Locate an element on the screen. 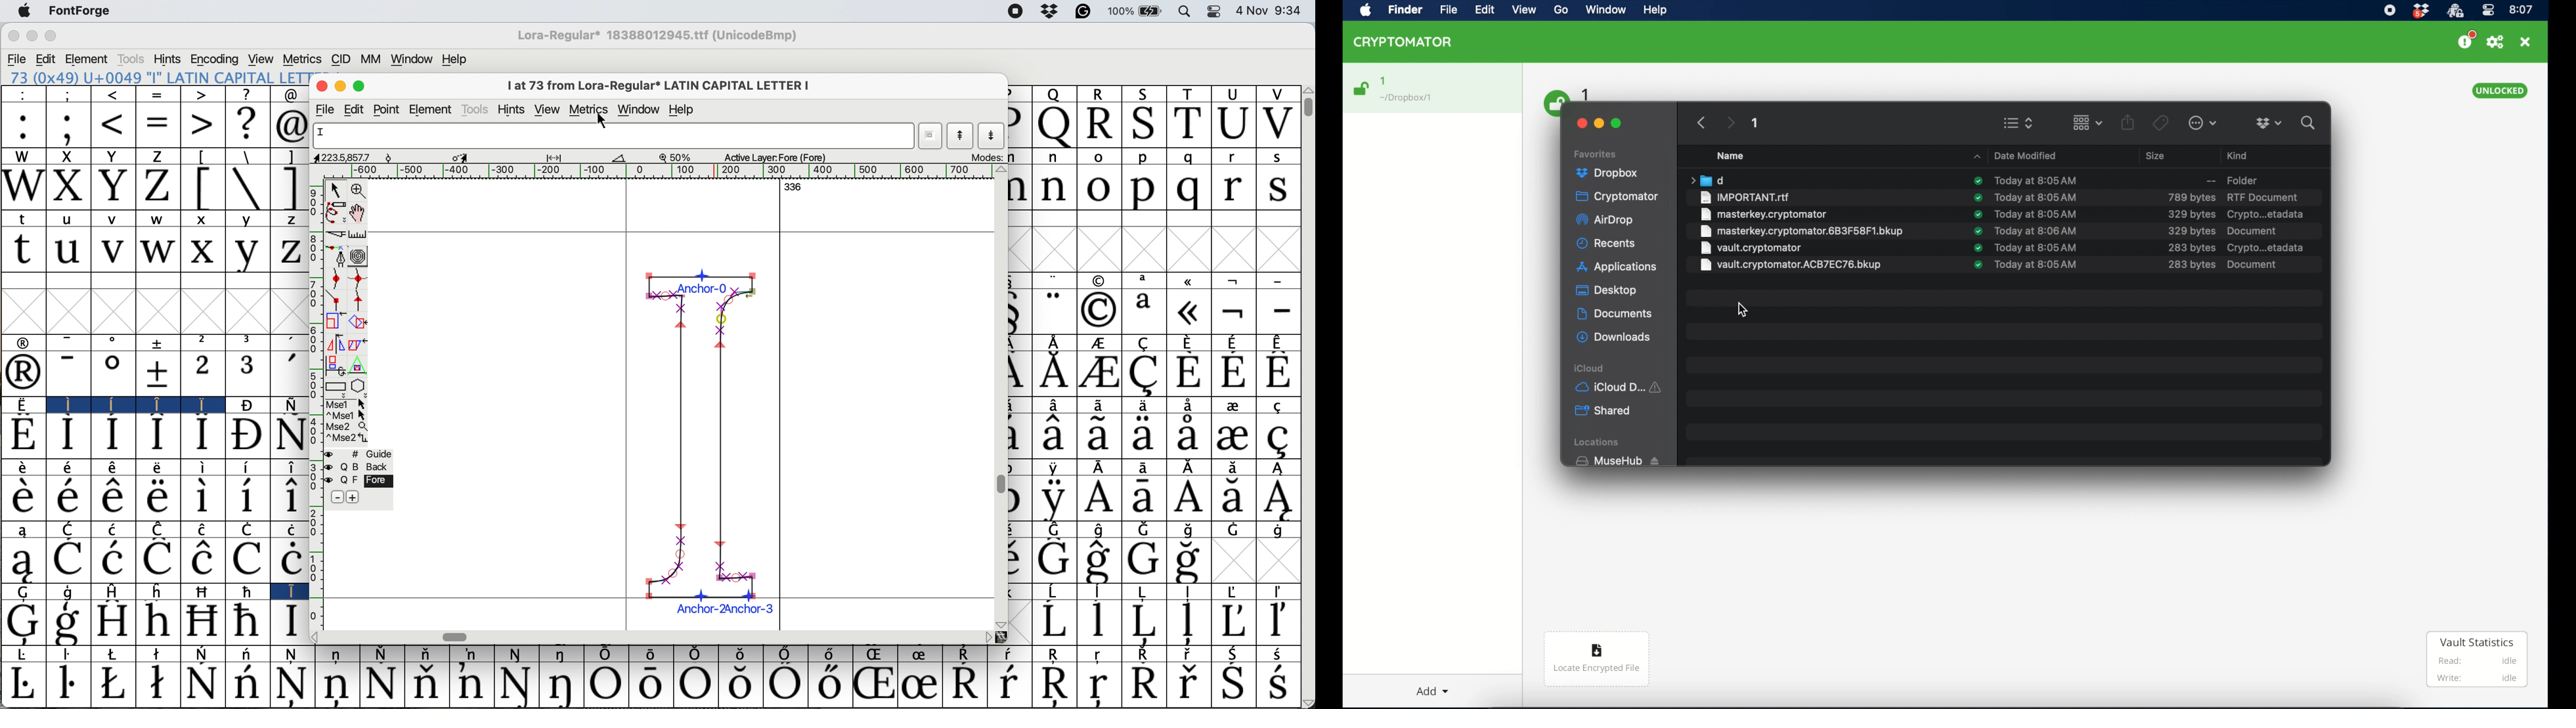 This screenshot has height=728, width=2576. p is located at coordinates (1144, 158).